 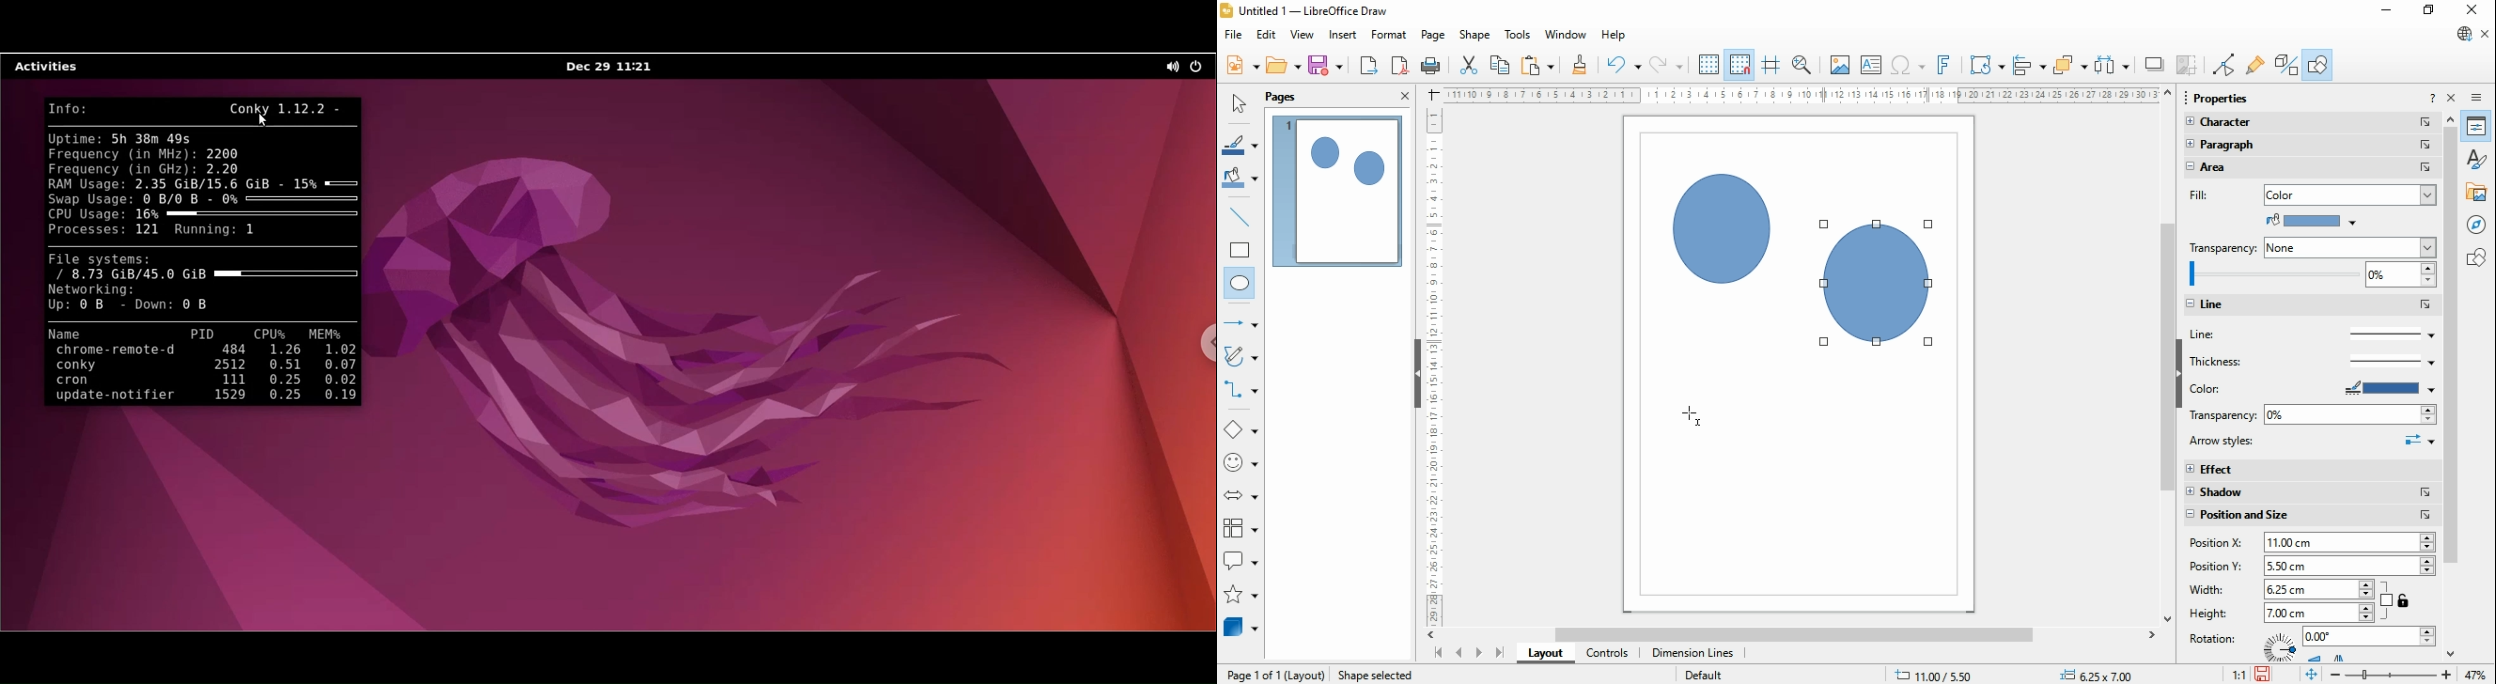 What do you see at coordinates (1870, 64) in the screenshot?
I see `insert text box` at bounding box center [1870, 64].